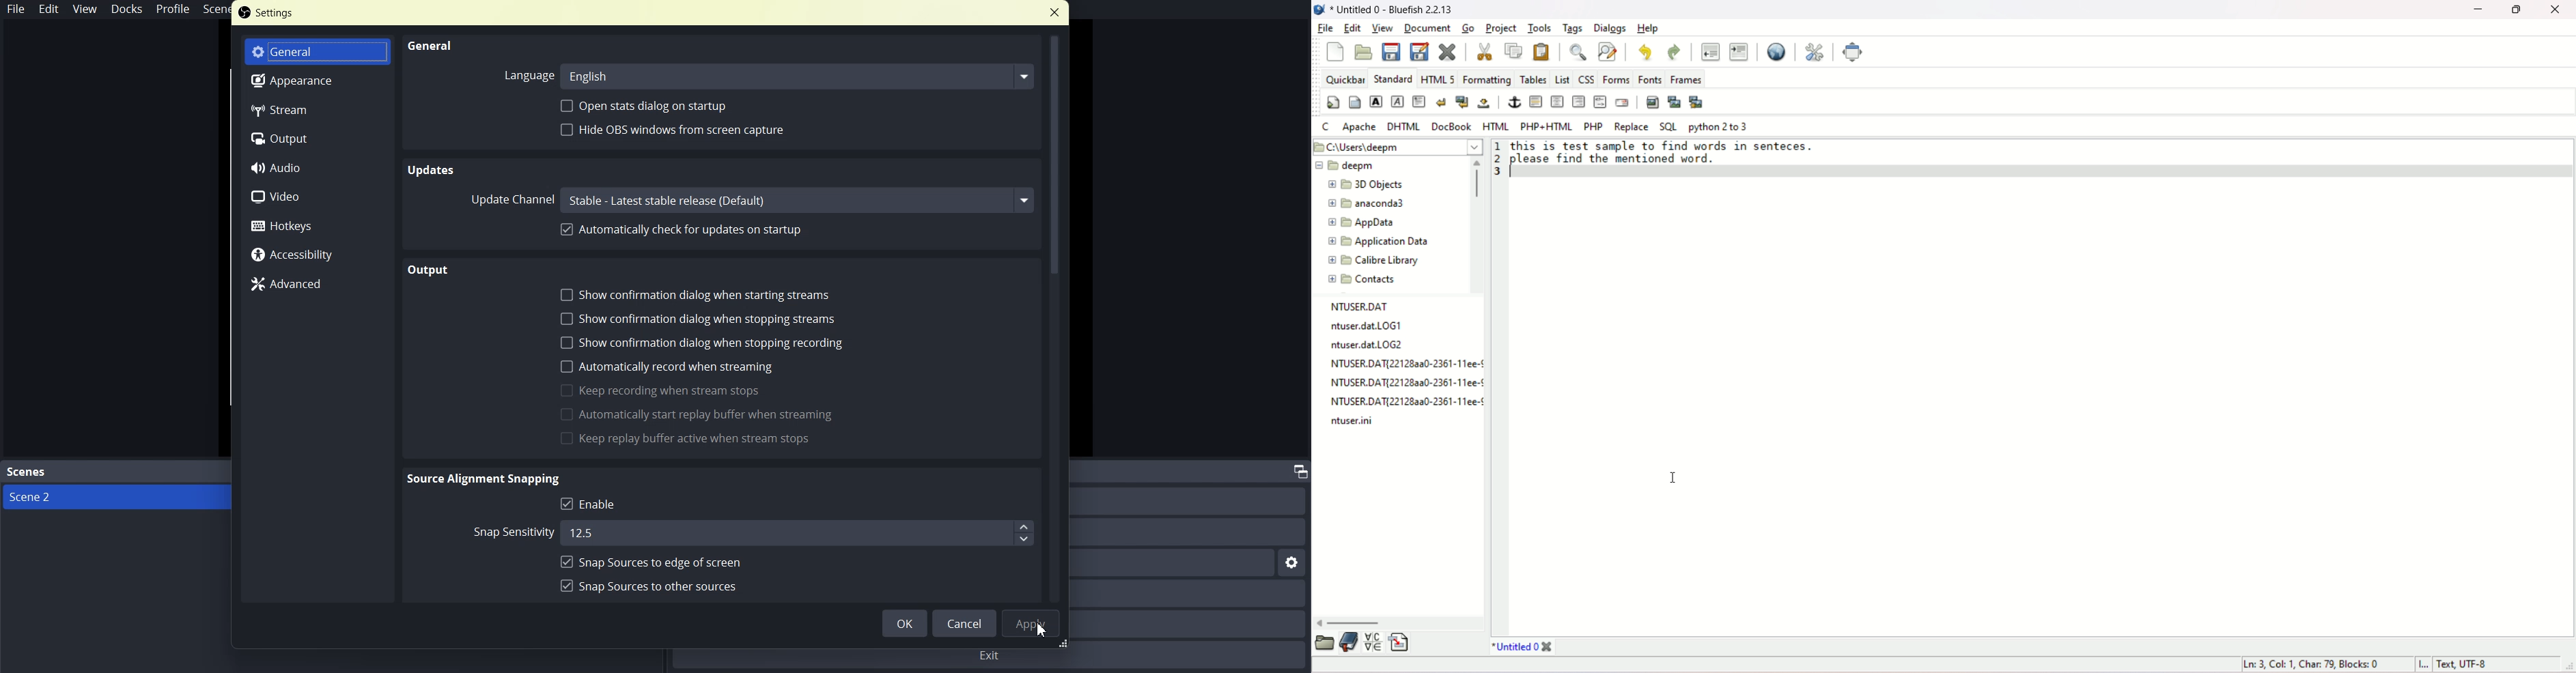 The height and width of the screenshot is (700, 2576). What do you see at coordinates (316, 283) in the screenshot?
I see `Advanced` at bounding box center [316, 283].